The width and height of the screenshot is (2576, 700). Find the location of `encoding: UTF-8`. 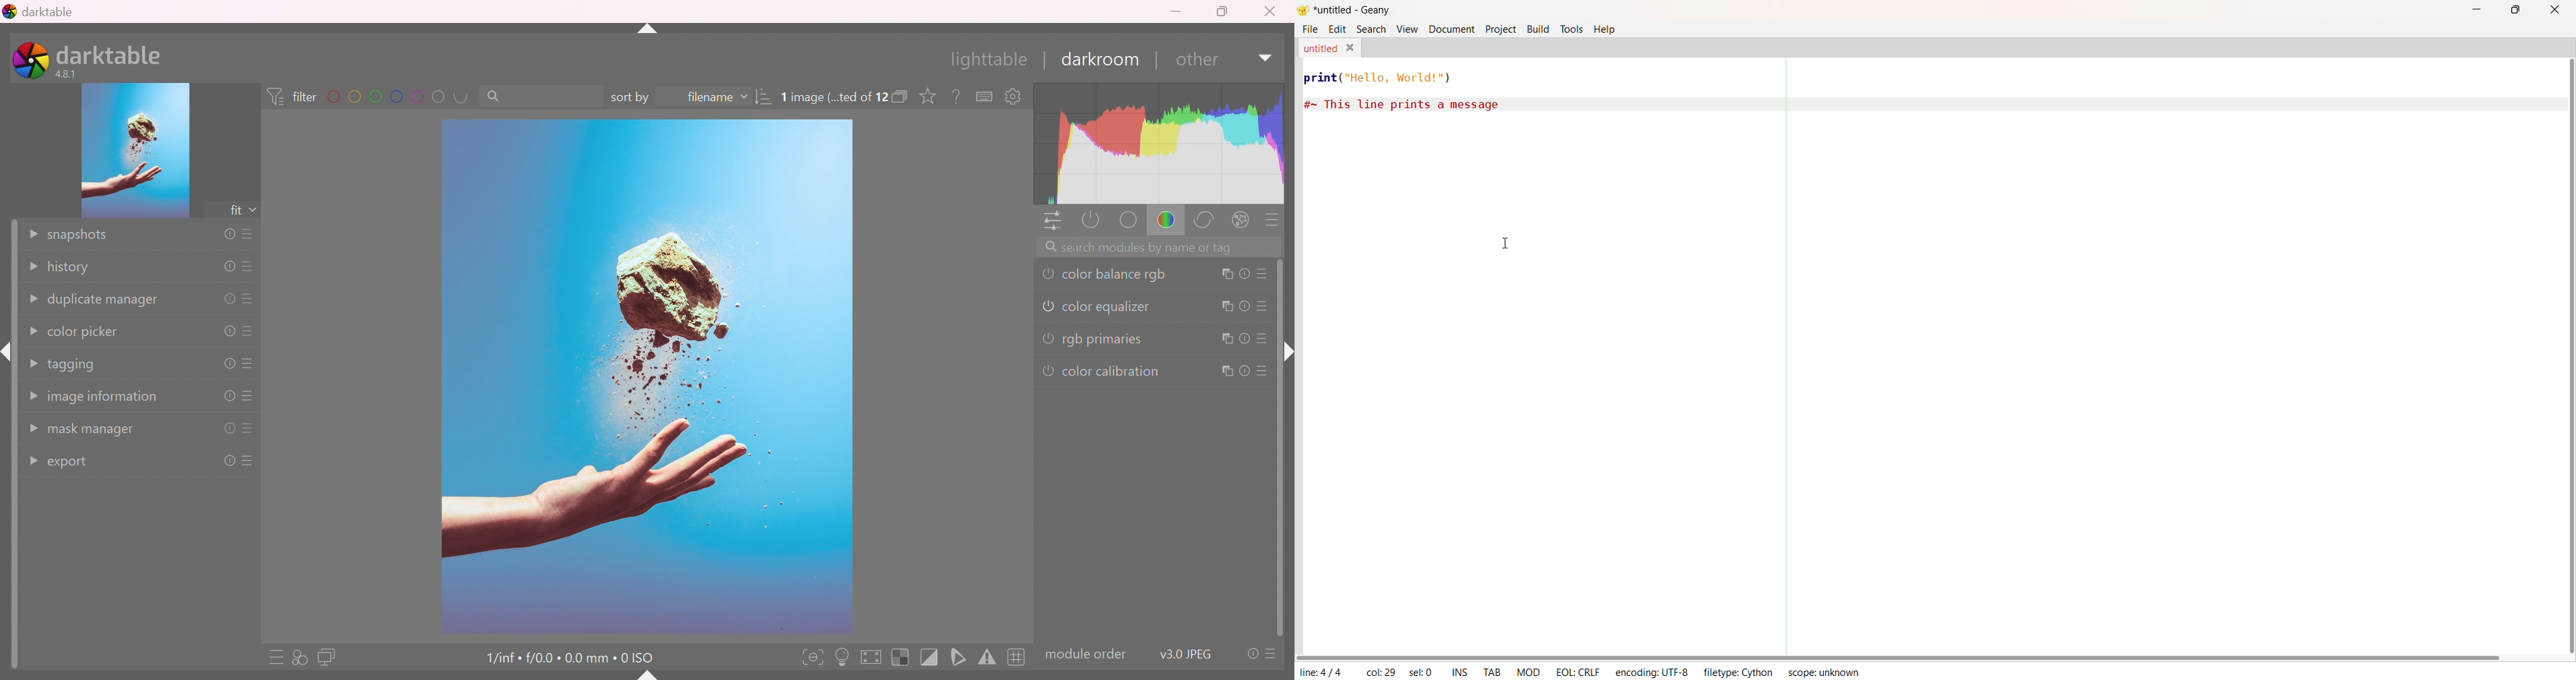

encoding: UTF-8 is located at coordinates (1652, 672).